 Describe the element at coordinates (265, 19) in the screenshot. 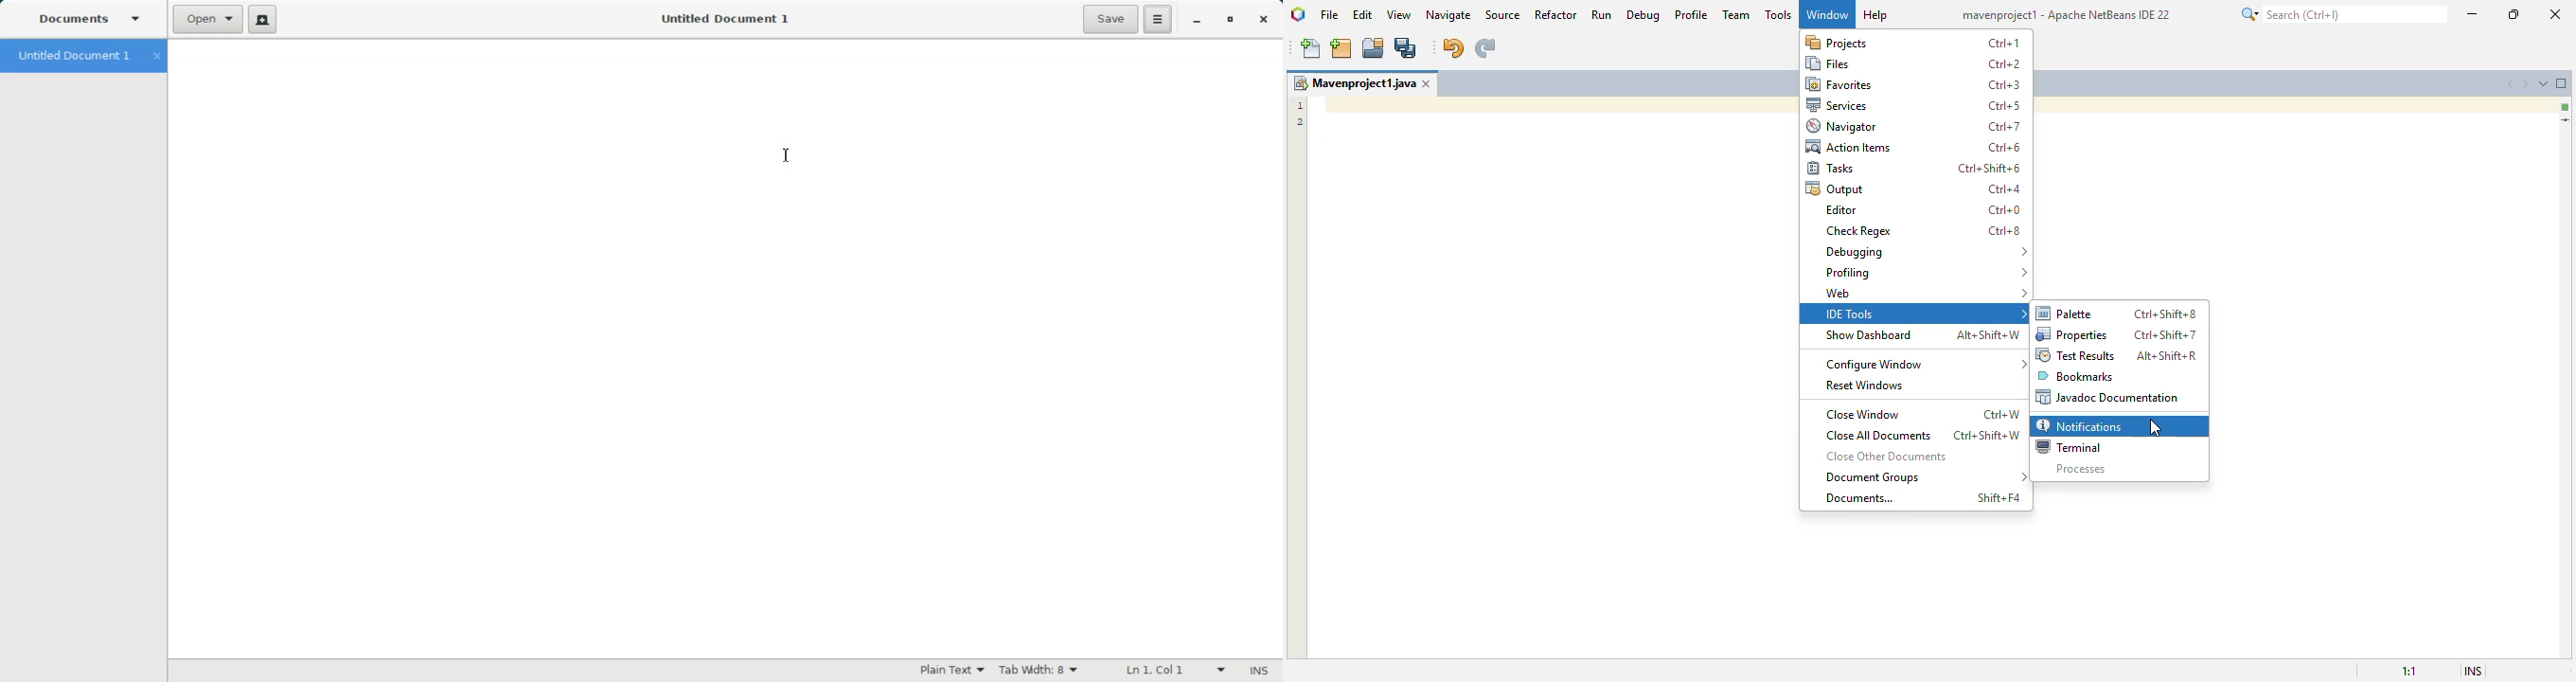

I see `Create a document` at that location.